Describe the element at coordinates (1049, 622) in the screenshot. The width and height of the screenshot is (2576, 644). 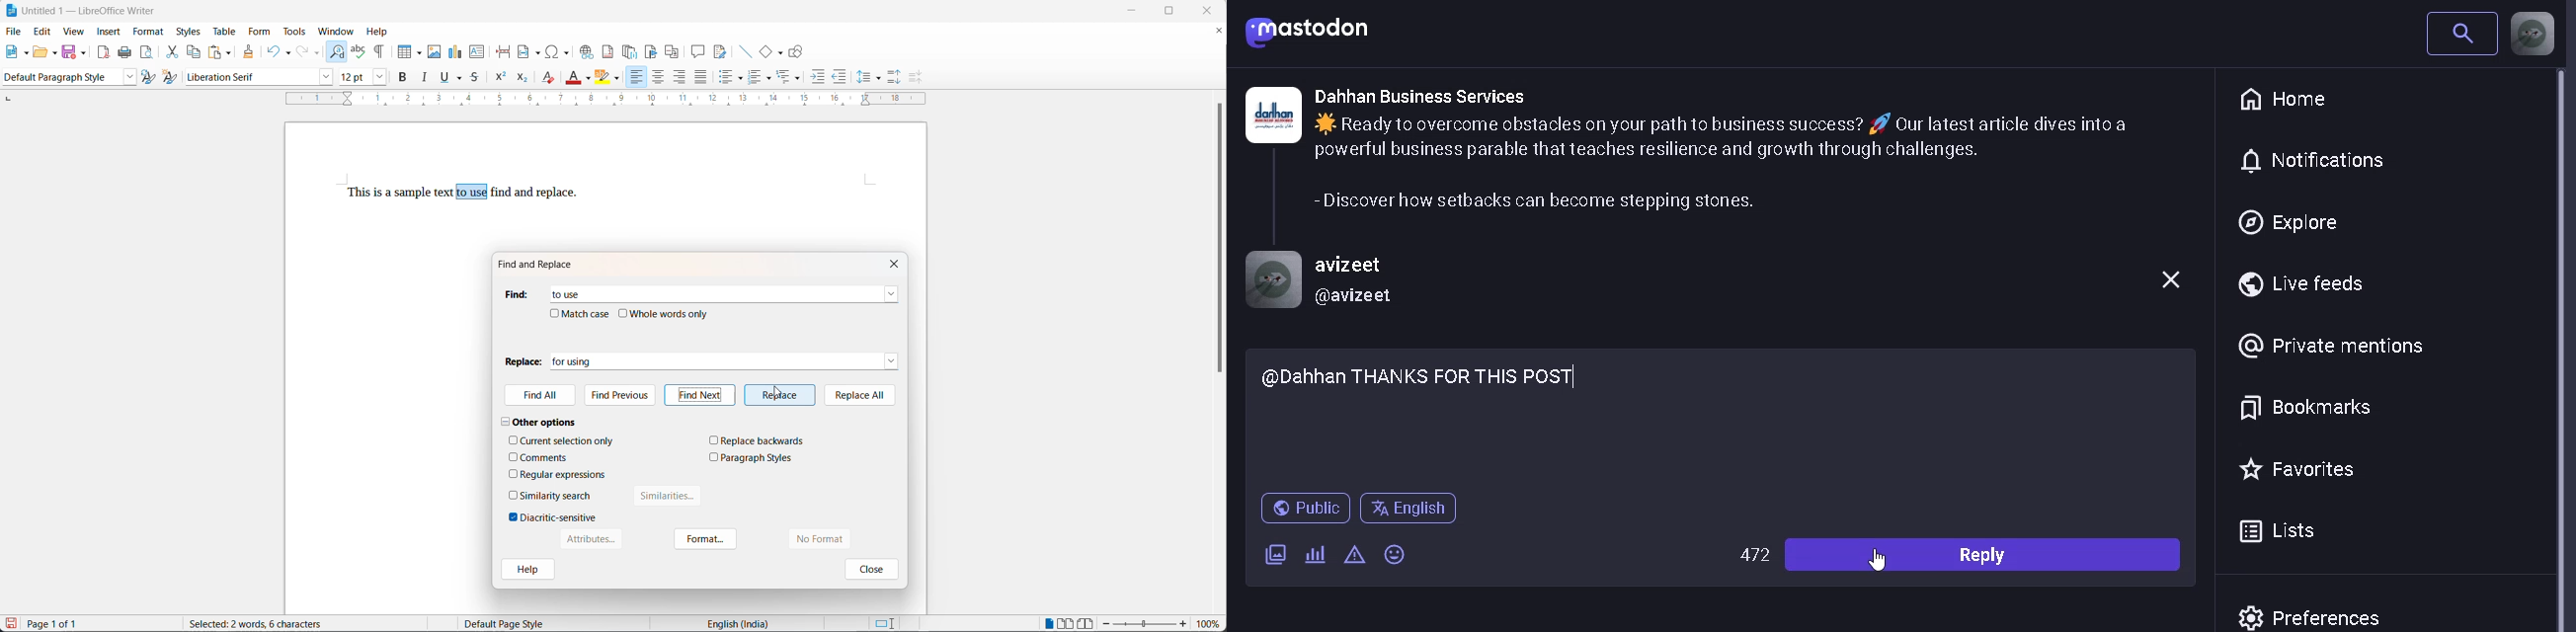
I see `single page view` at that location.